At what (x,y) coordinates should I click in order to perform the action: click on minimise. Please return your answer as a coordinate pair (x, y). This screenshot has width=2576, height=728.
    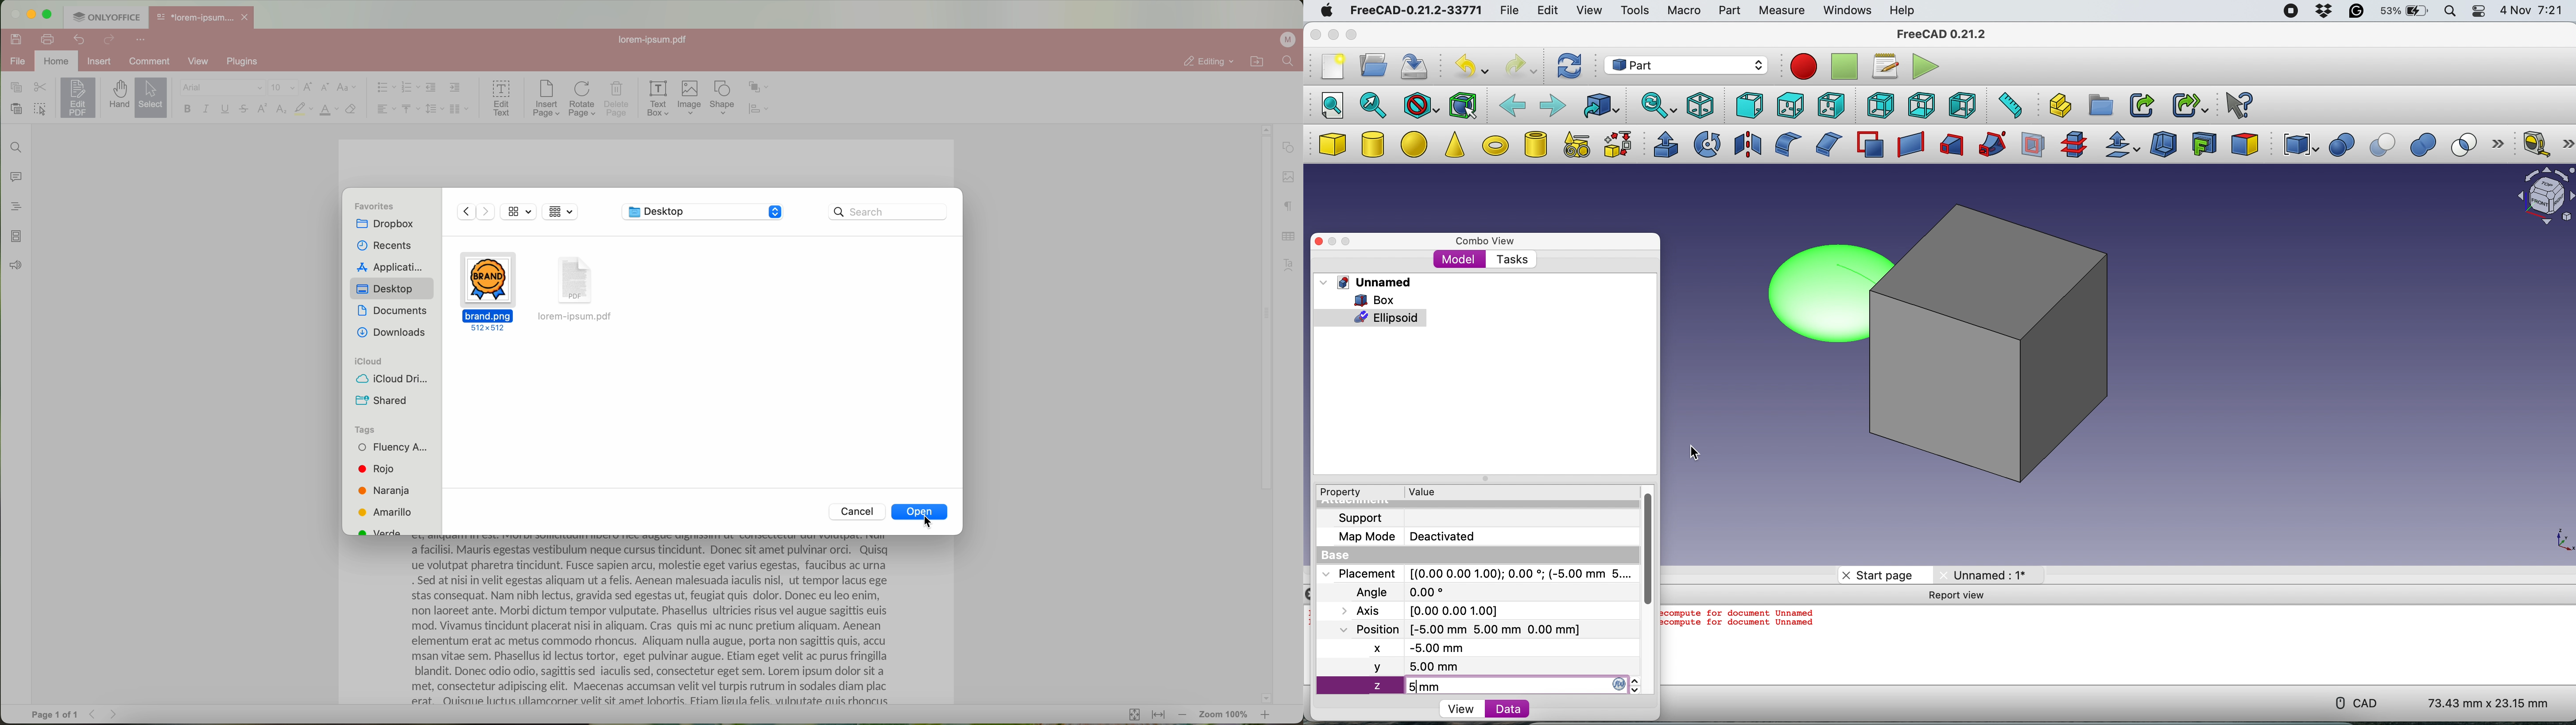
    Looking at the image, I should click on (1331, 35).